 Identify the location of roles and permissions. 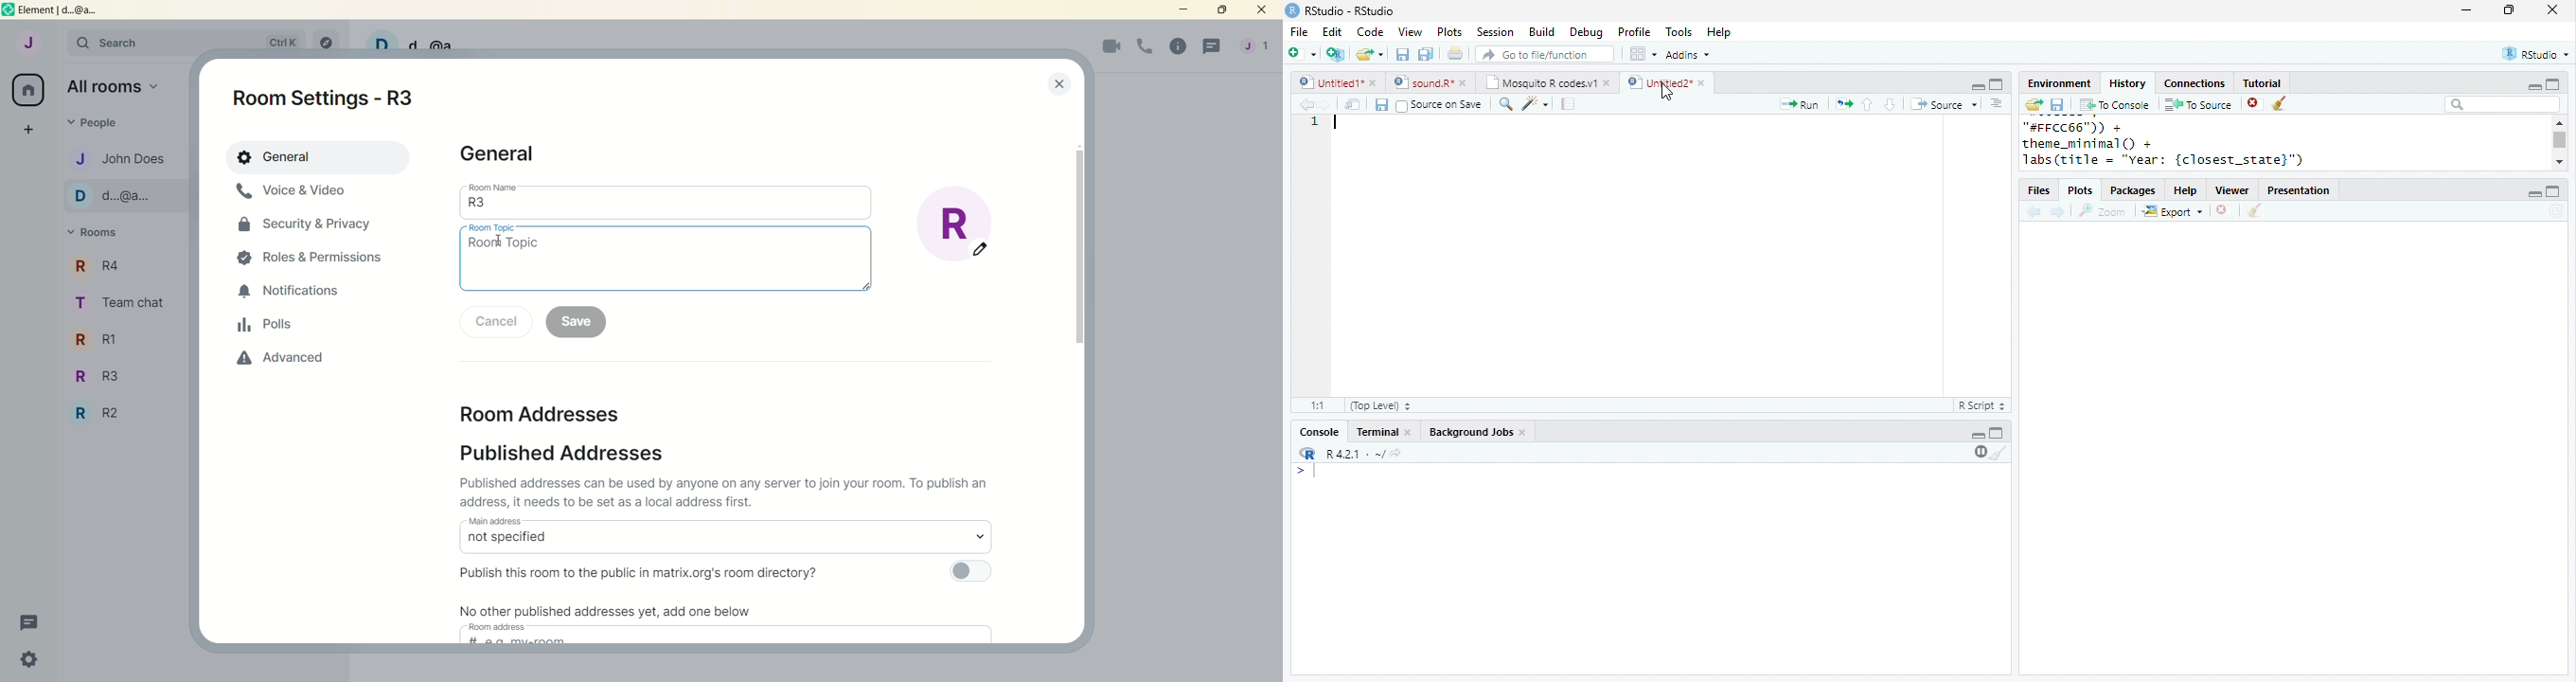
(310, 256).